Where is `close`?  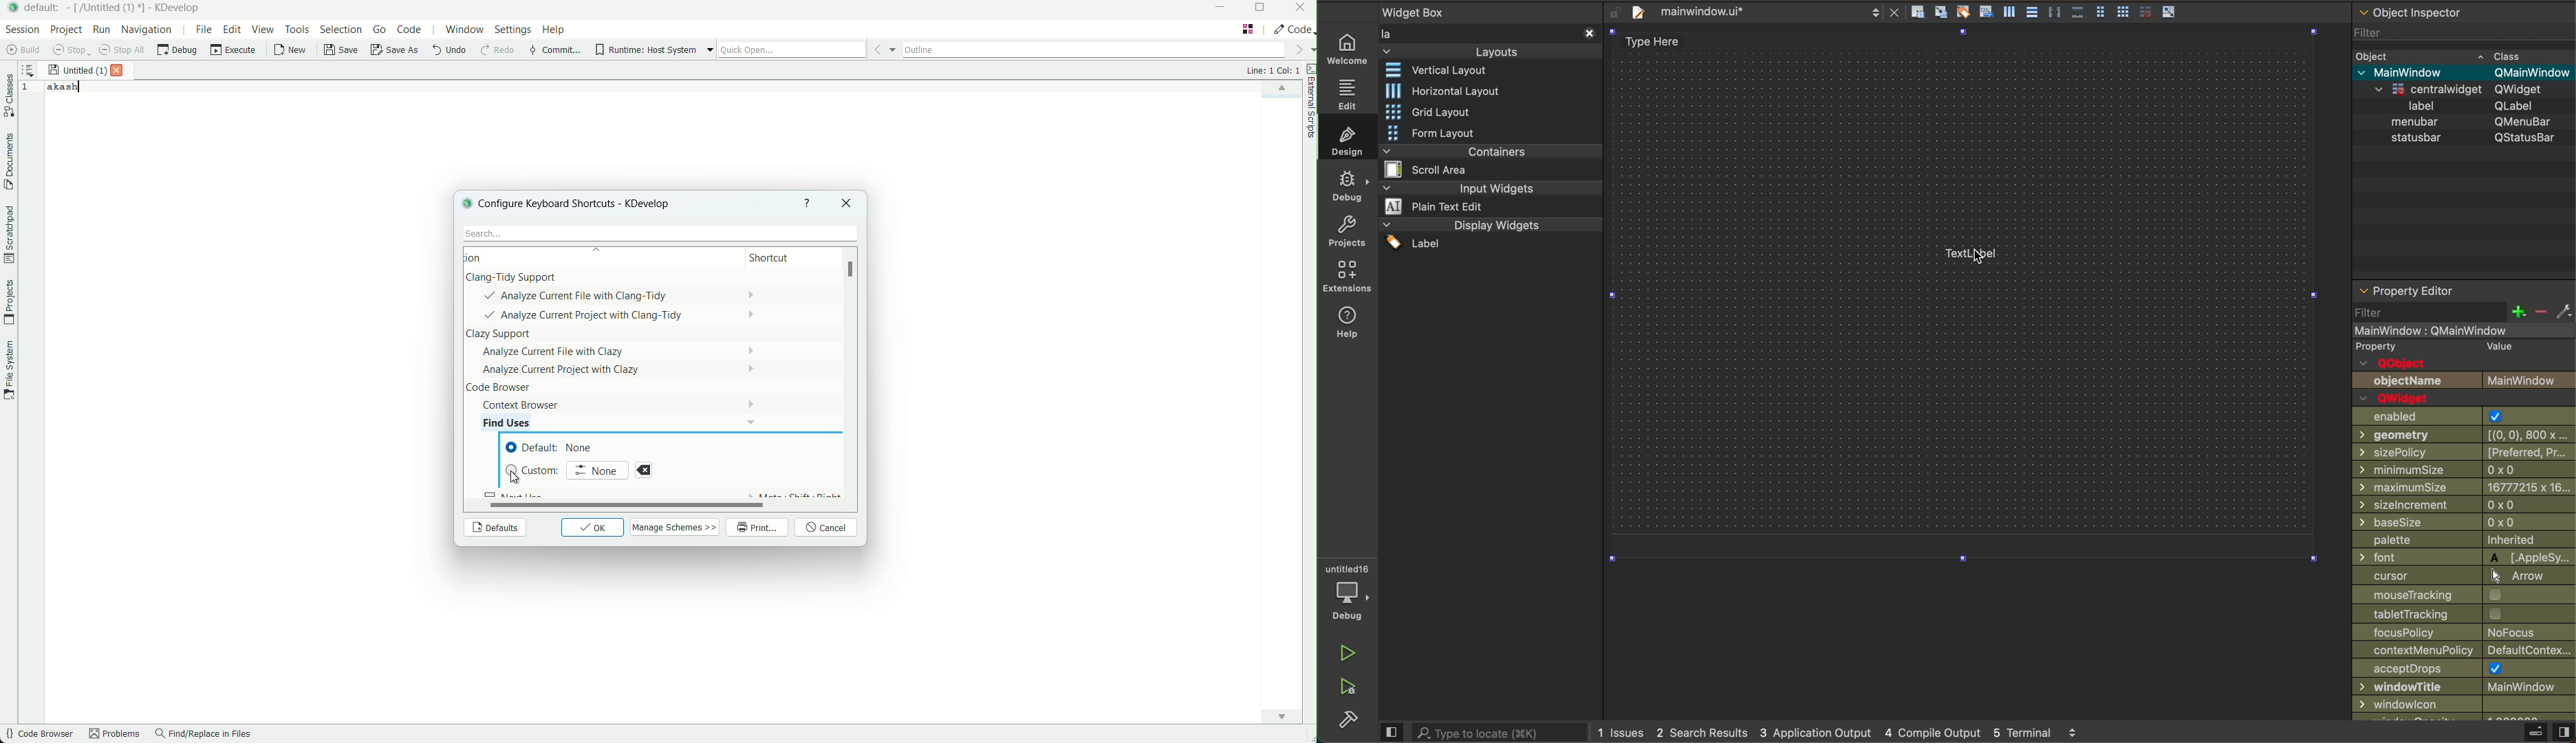 close is located at coordinates (1585, 28).